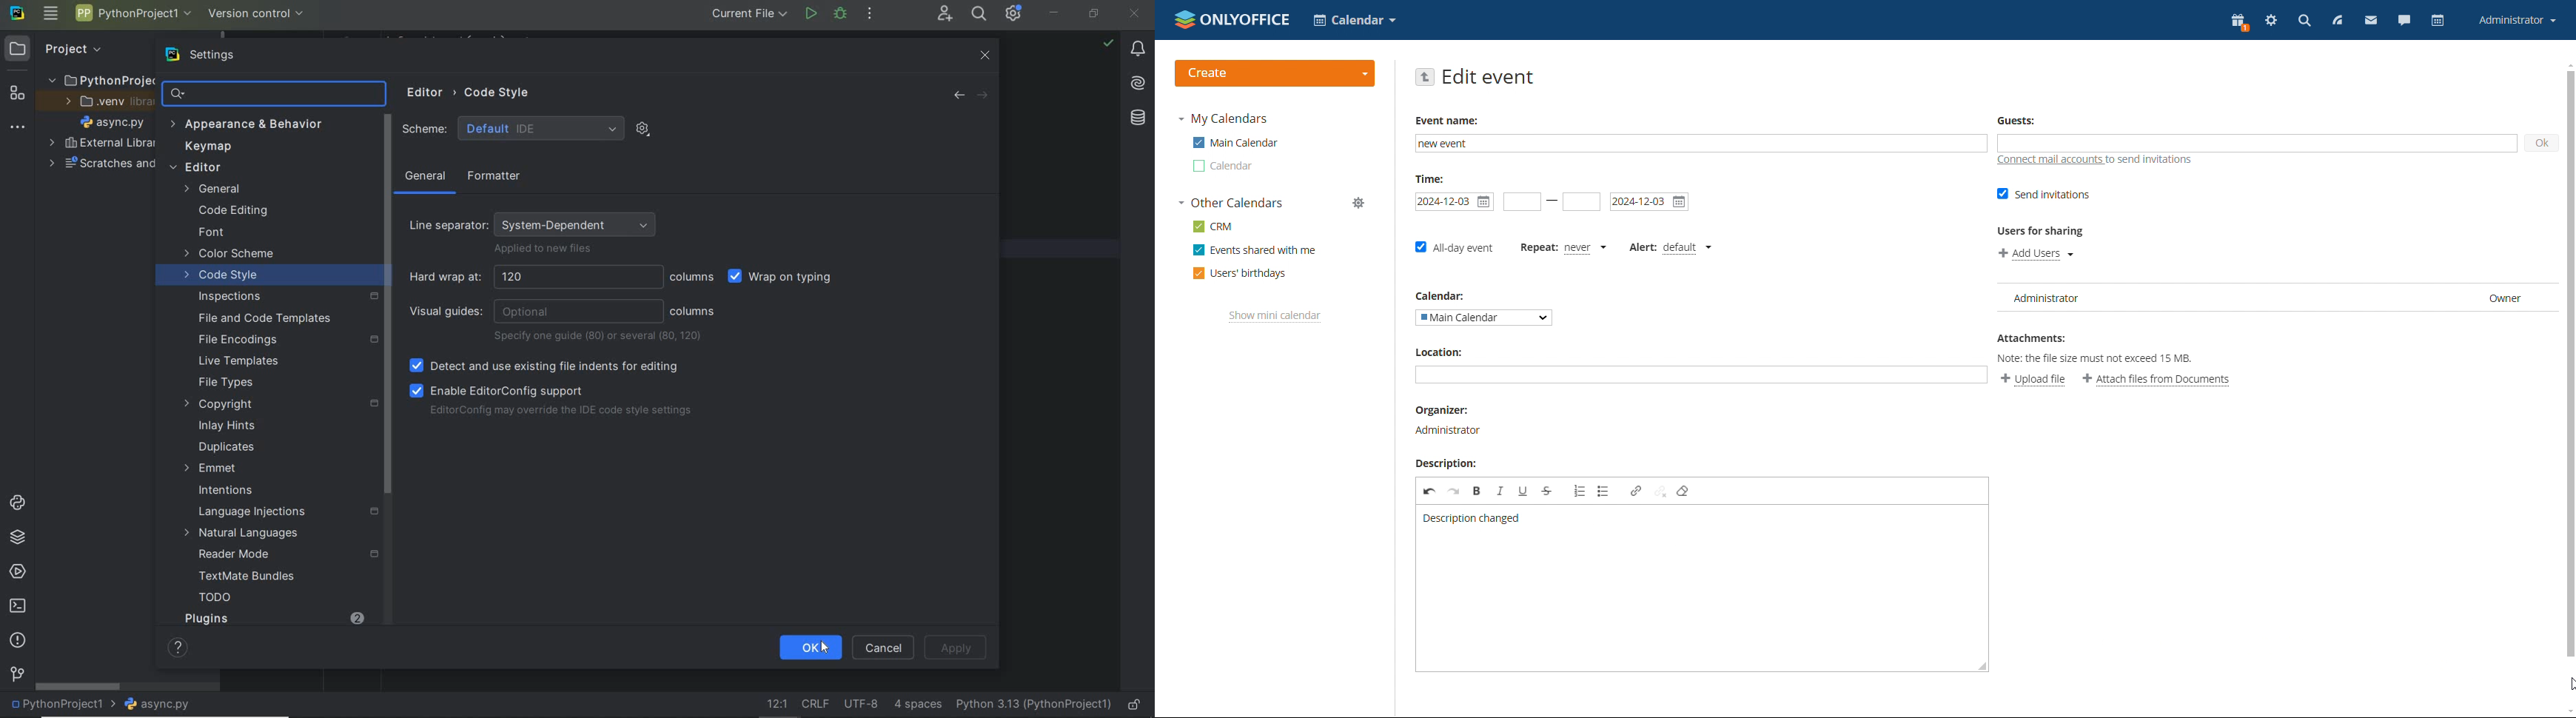 Image resolution: width=2576 pixels, height=728 pixels. I want to click on Intentions, so click(226, 491).